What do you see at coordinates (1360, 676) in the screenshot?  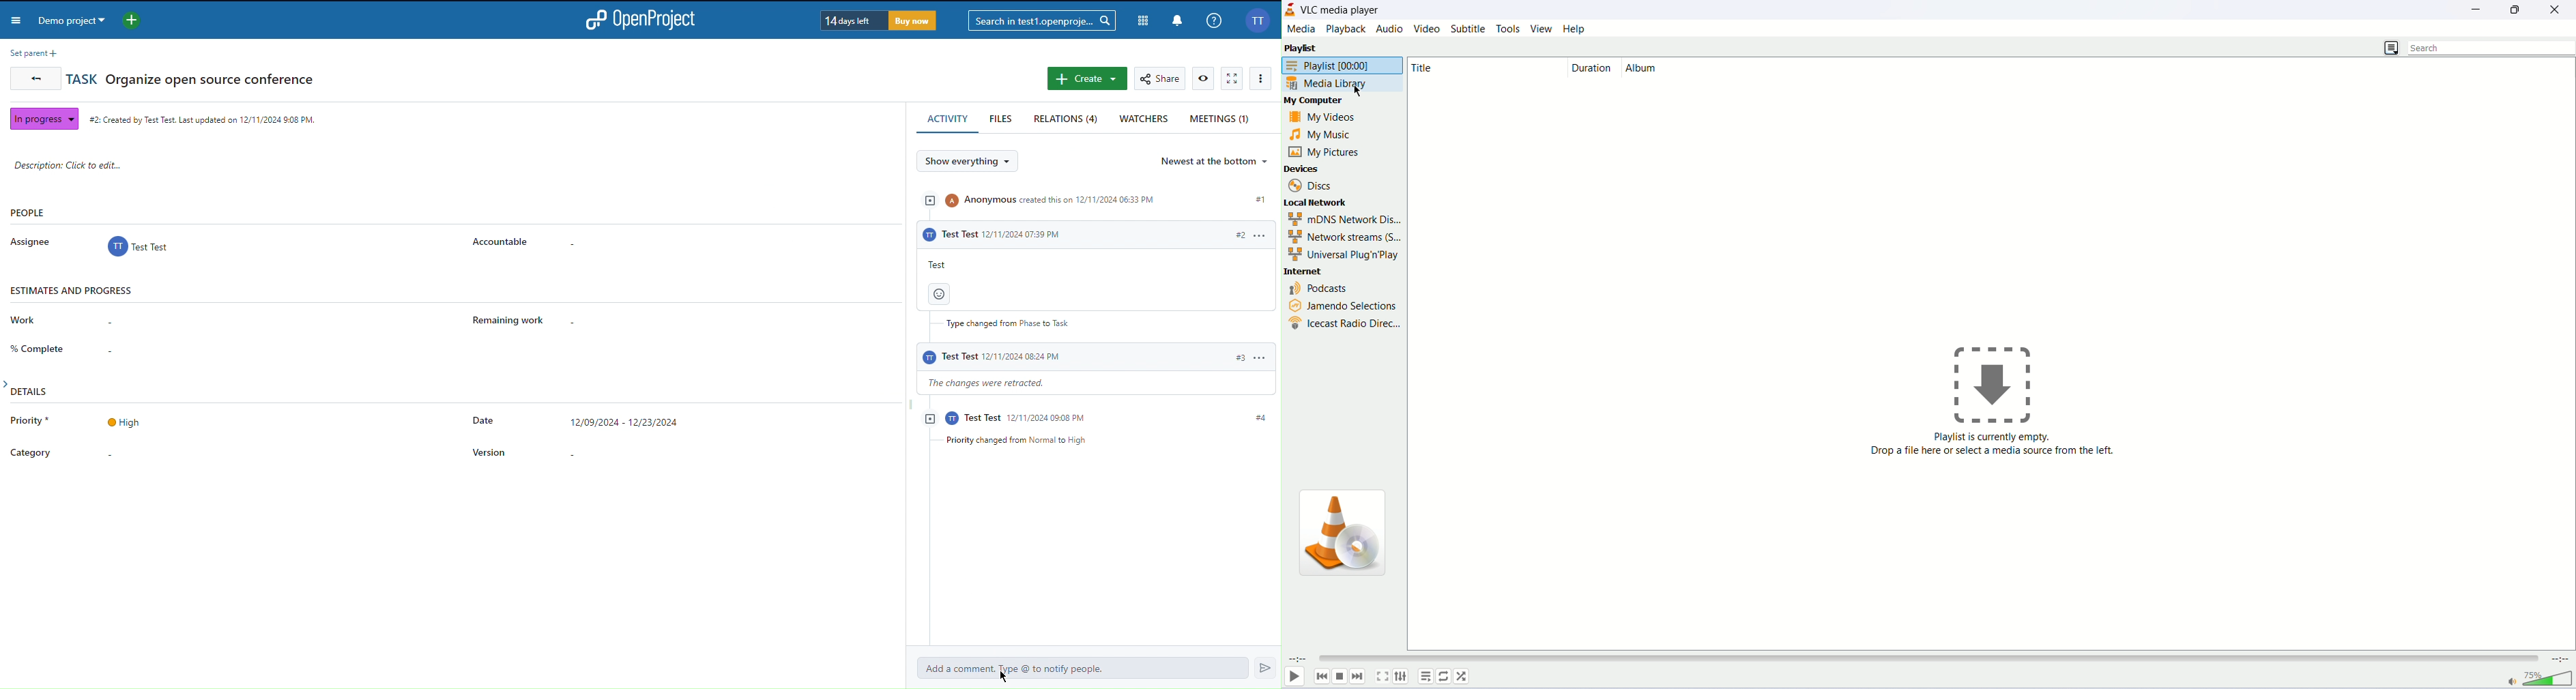 I see `next` at bounding box center [1360, 676].